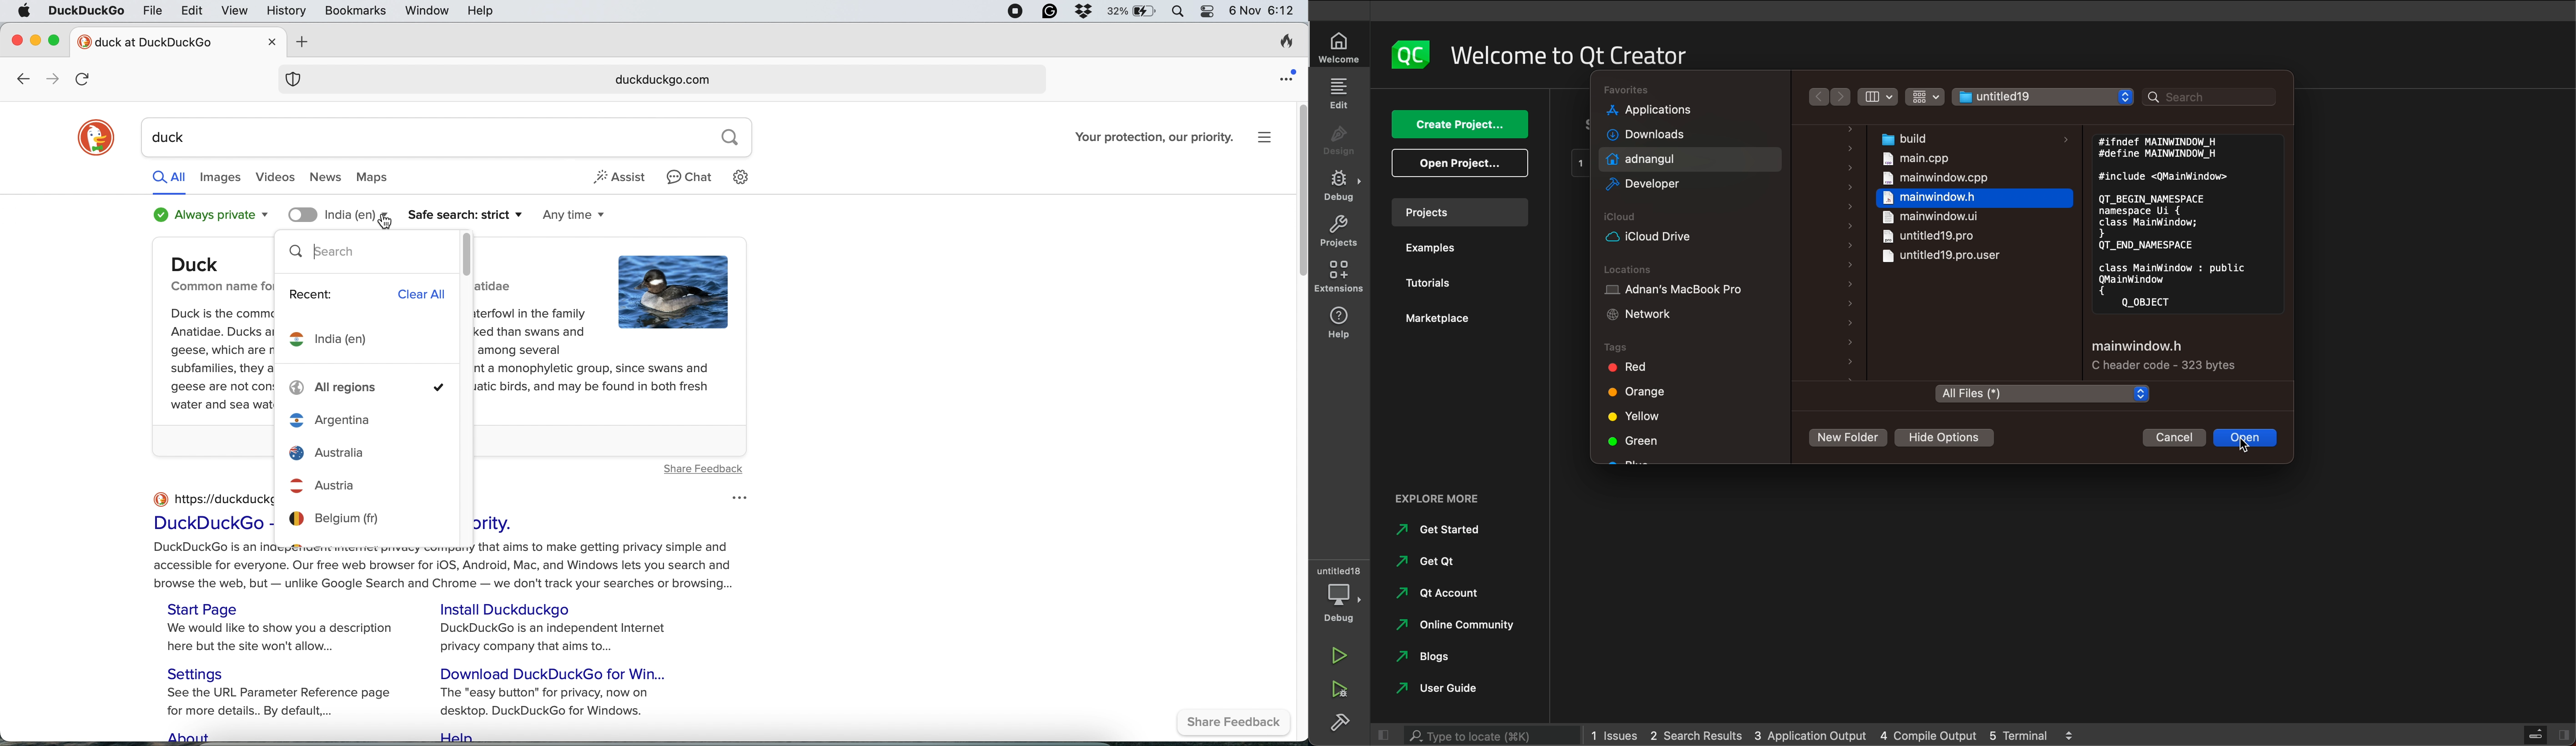  Describe the element at coordinates (1462, 122) in the screenshot. I see `create ` at that location.